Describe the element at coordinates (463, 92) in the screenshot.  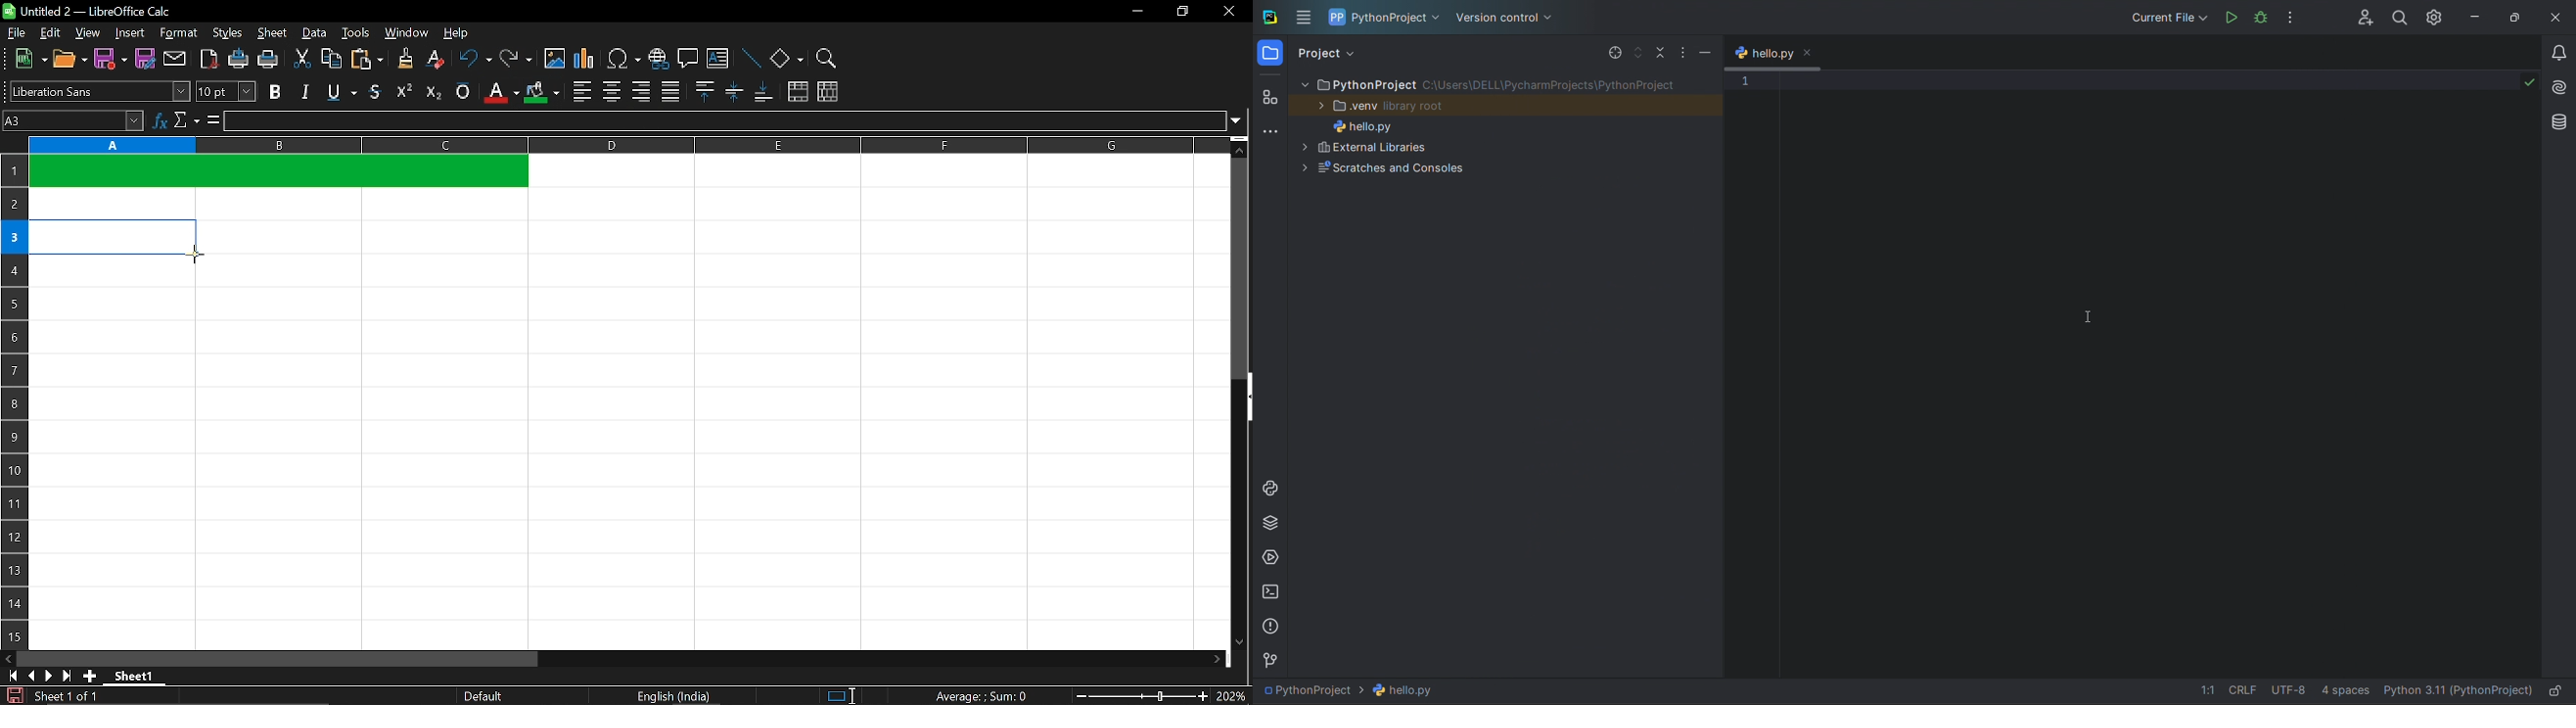
I see `overline` at that location.